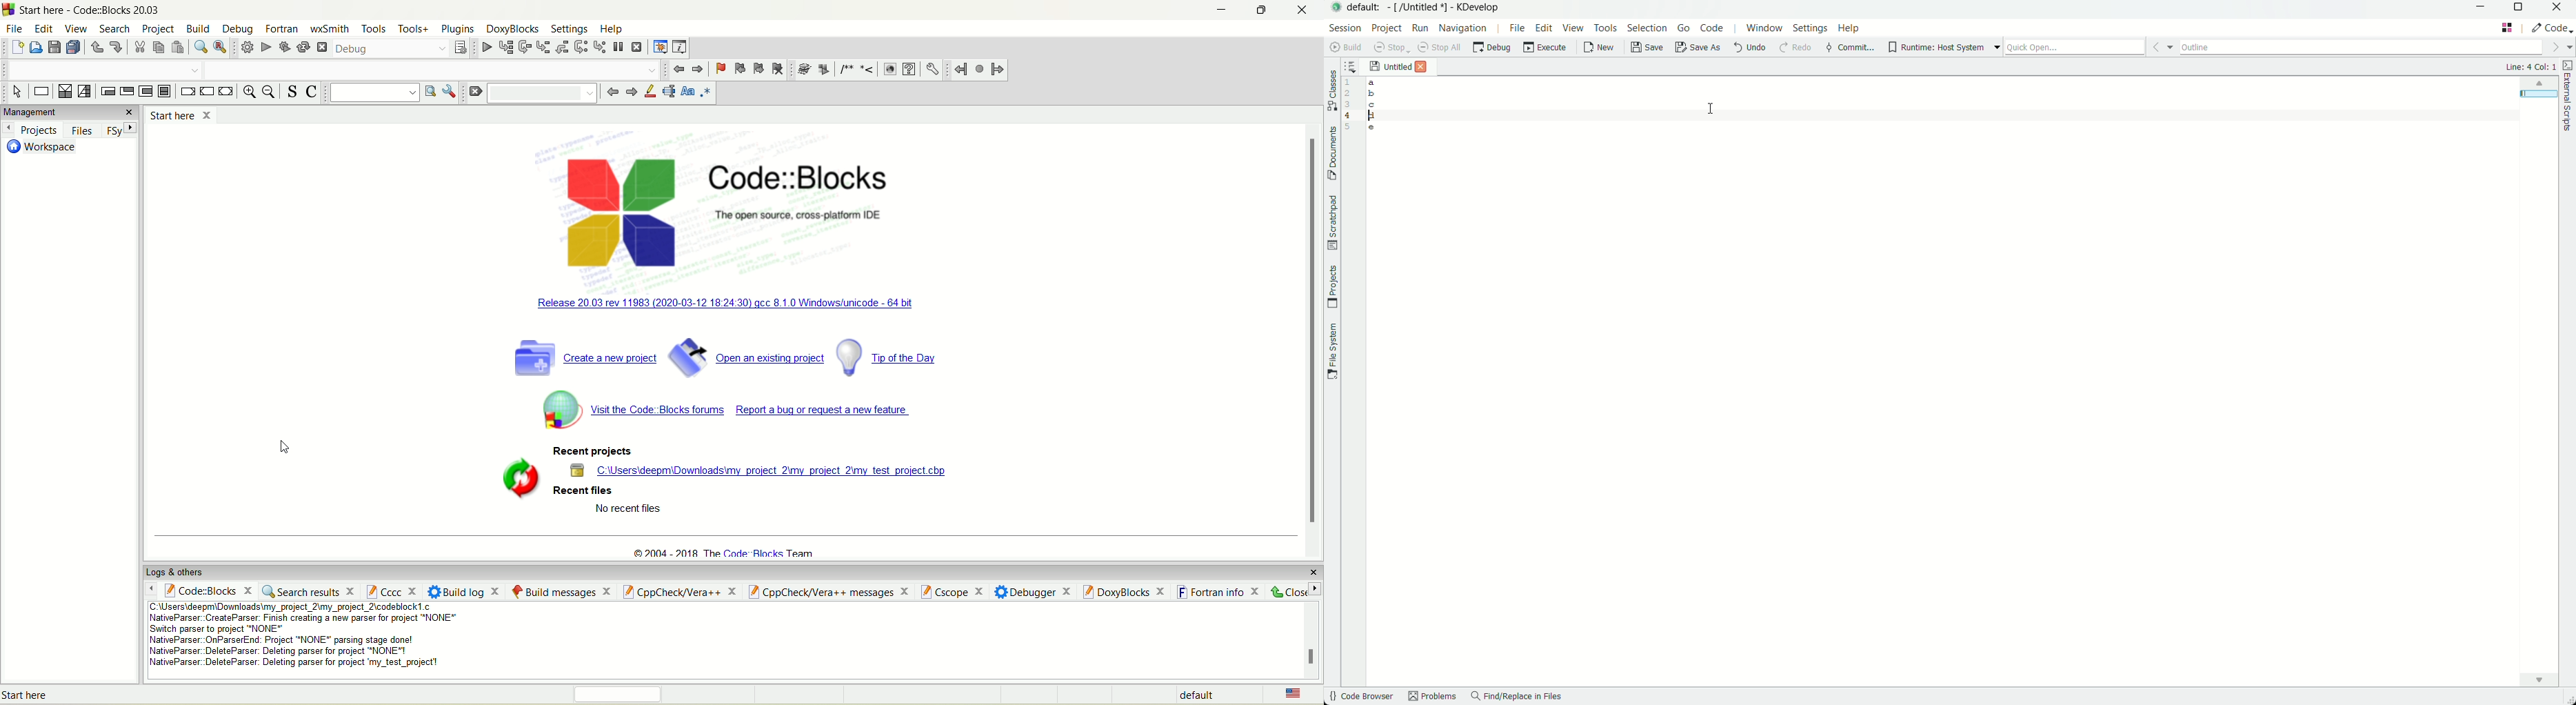 This screenshot has height=728, width=2576. Describe the element at coordinates (640, 48) in the screenshot. I see `stop debugger` at that location.